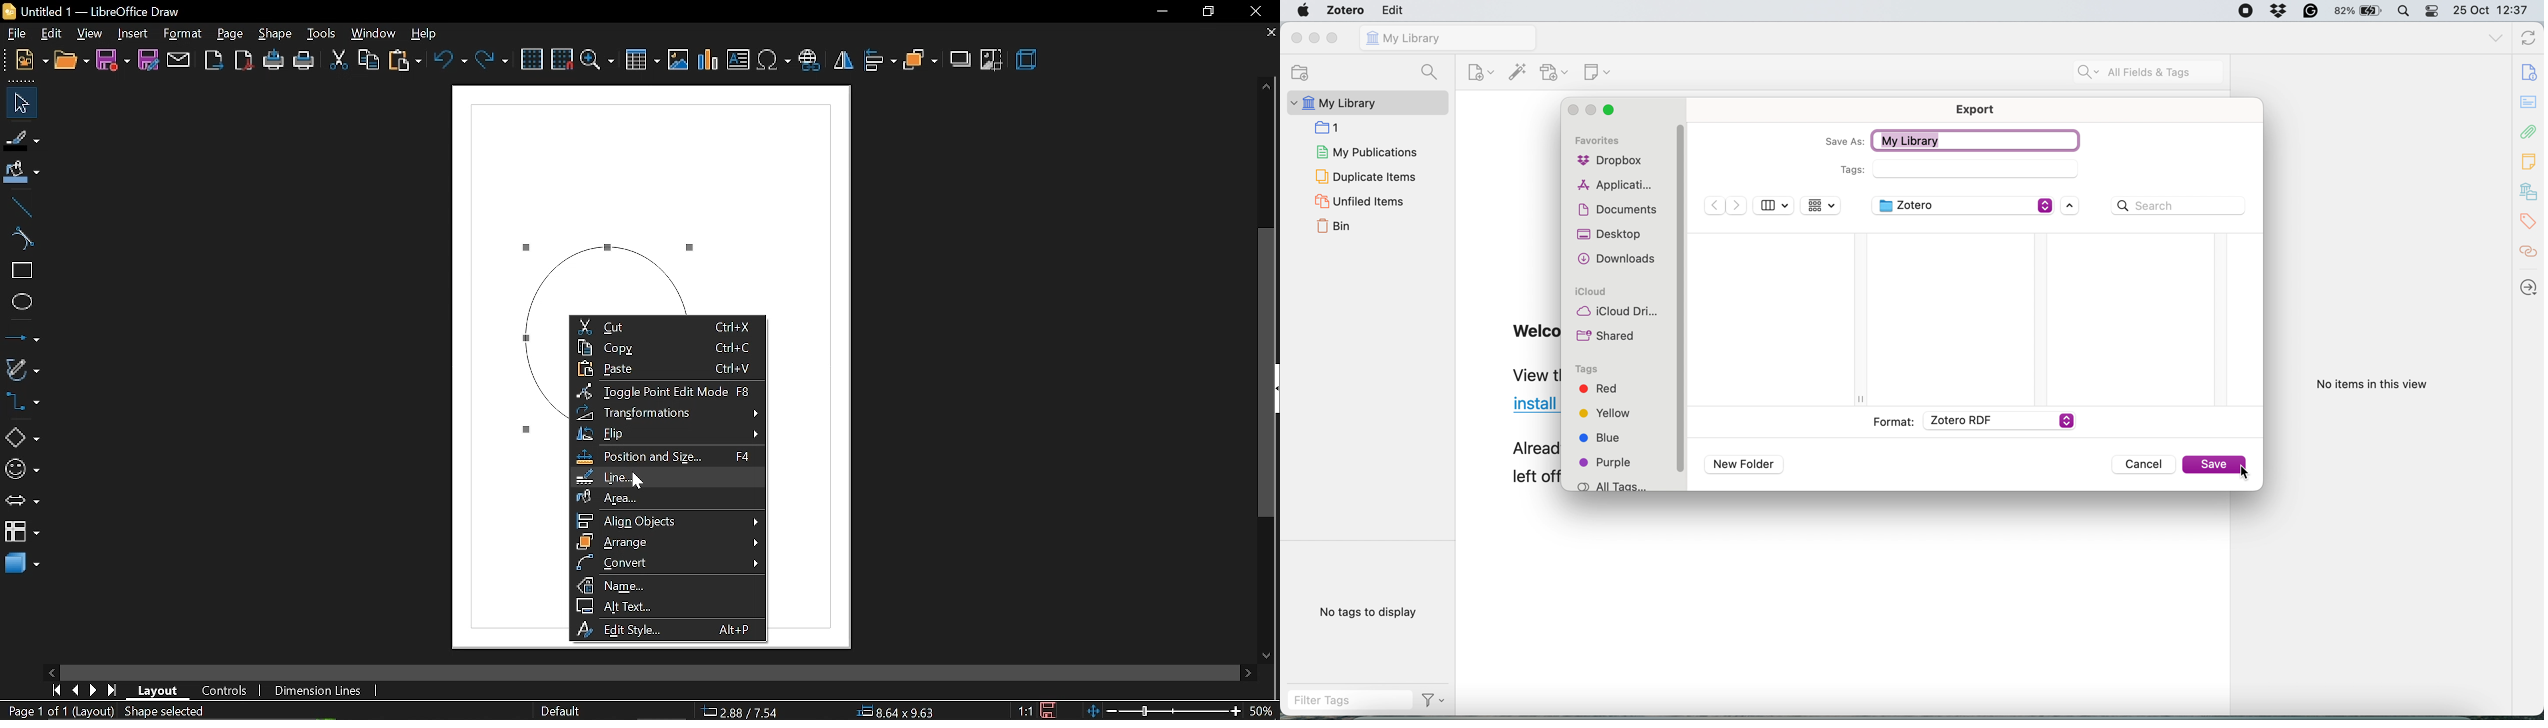 Image resolution: width=2548 pixels, height=728 pixels. Describe the element at coordinates (94, 689) in the screenshot. I see `next page` at that location.